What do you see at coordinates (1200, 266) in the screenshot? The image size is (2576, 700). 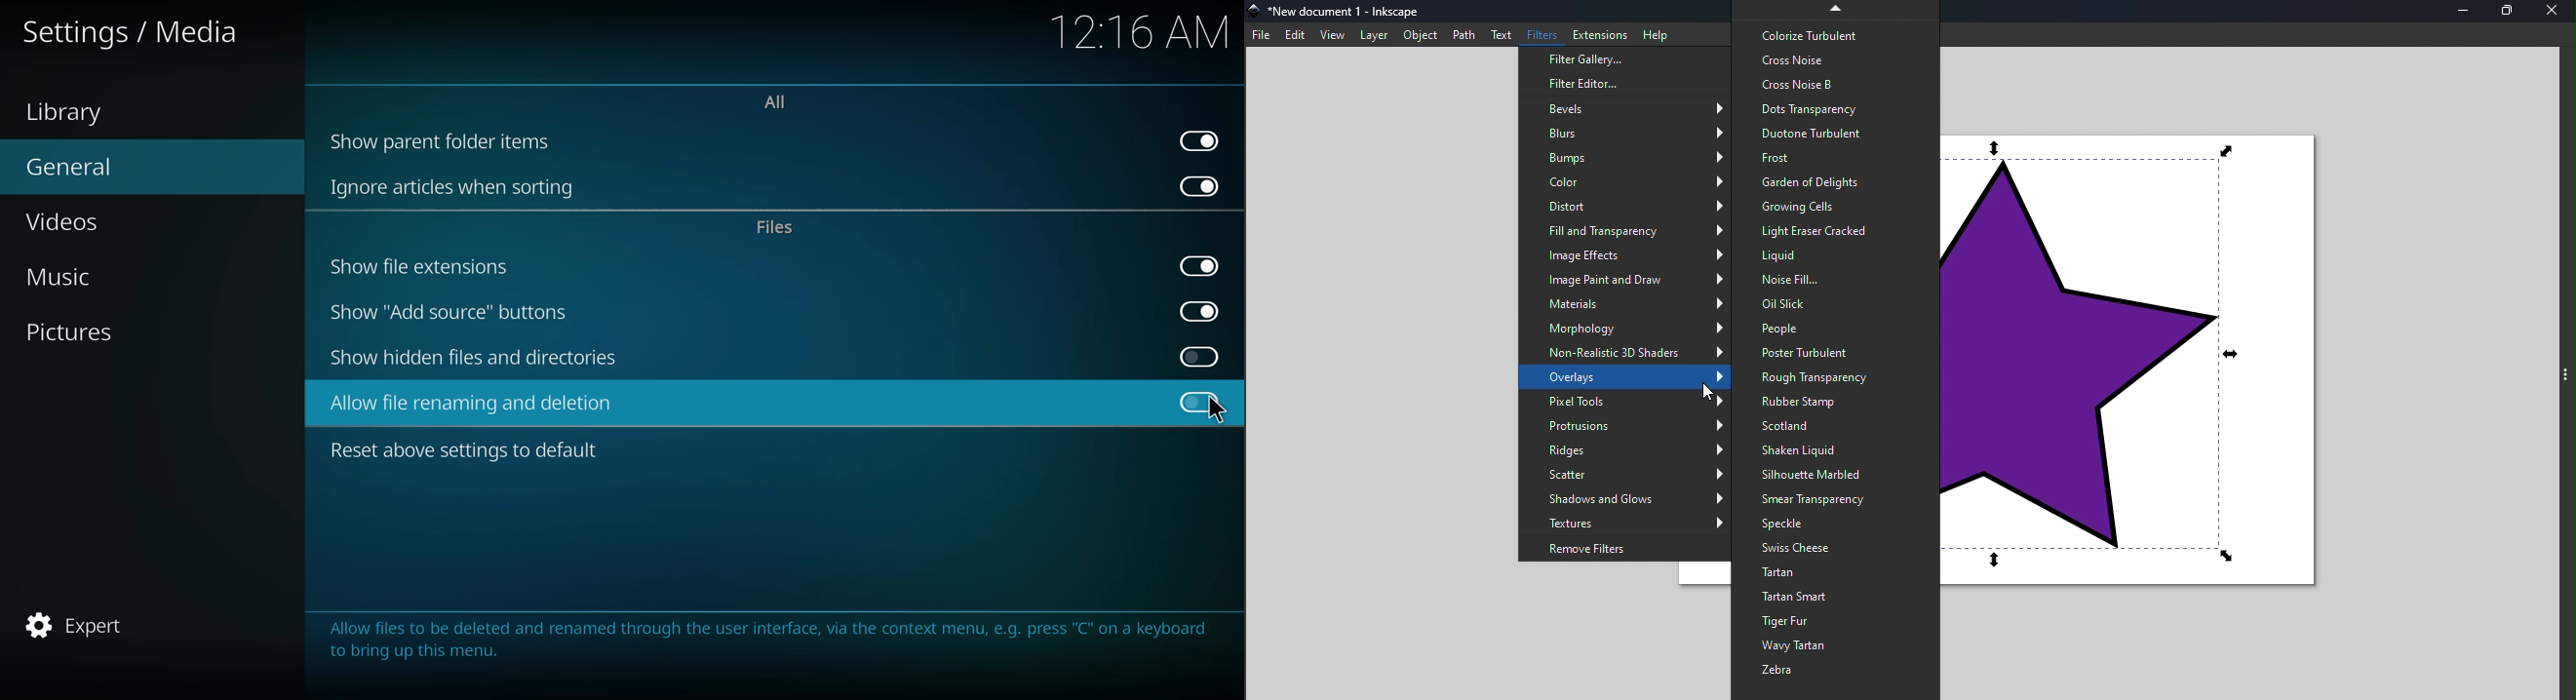 I see `enabled` at bounding box center [1200, 266].